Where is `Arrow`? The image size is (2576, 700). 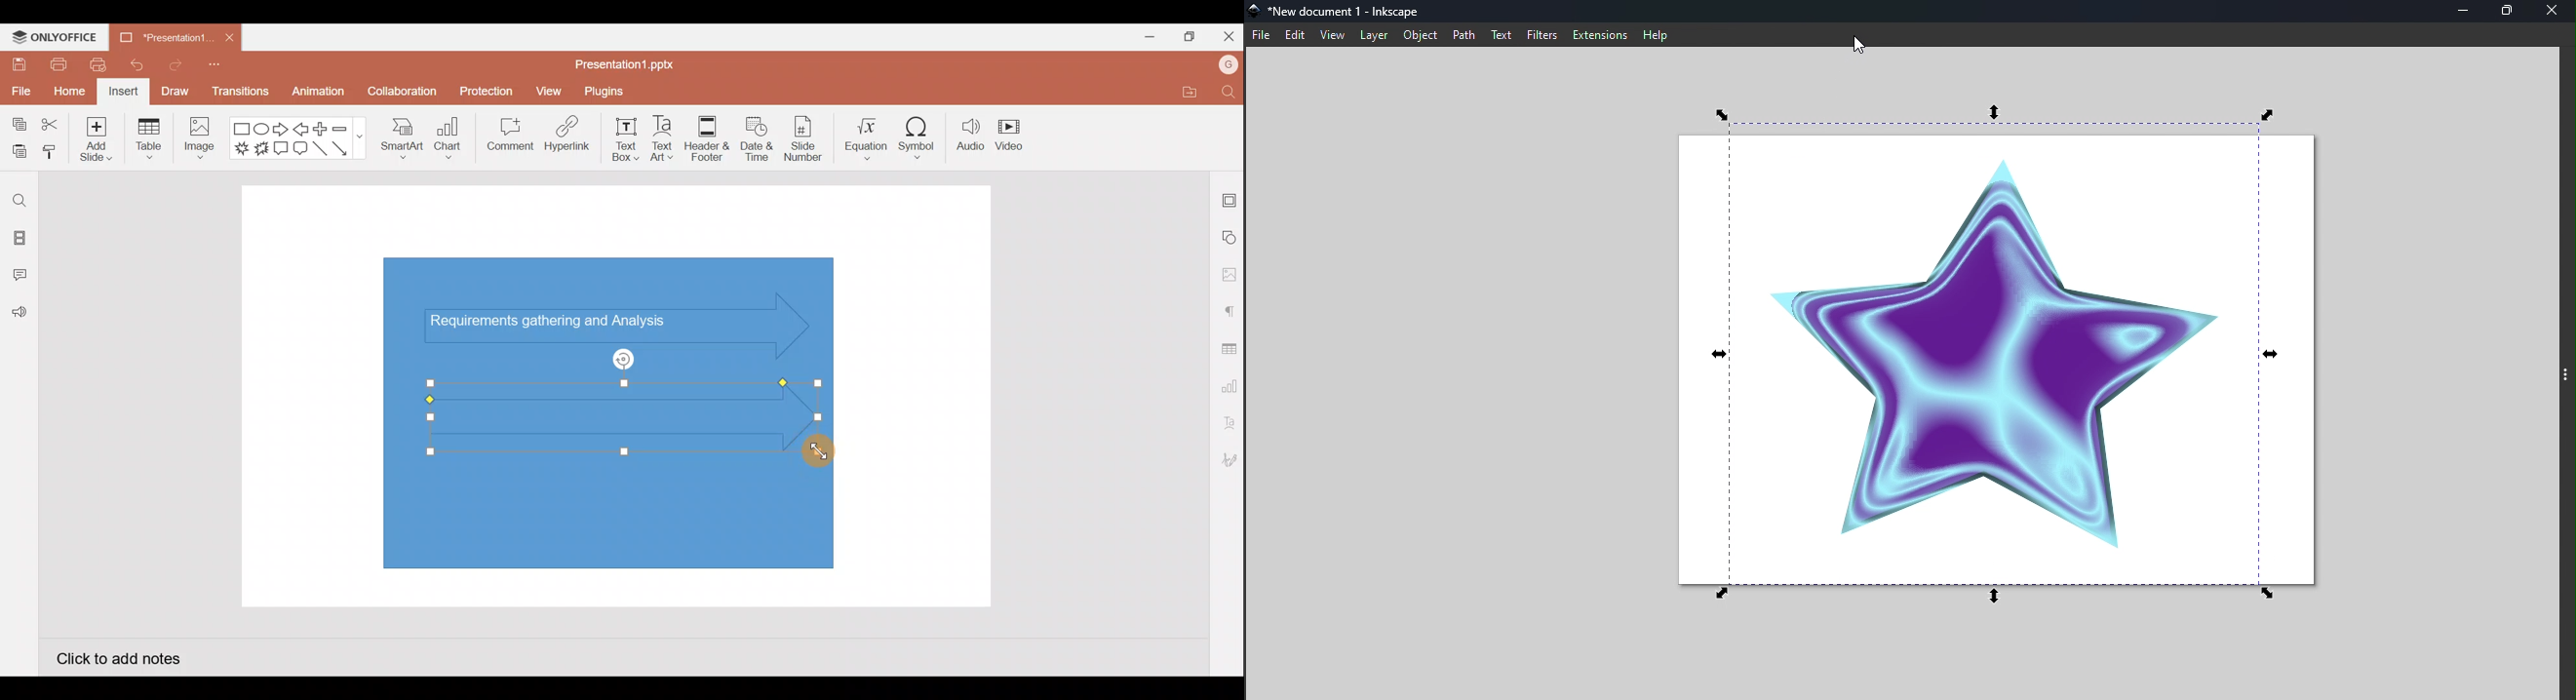
Arrow is located at coordinates (347, 148).